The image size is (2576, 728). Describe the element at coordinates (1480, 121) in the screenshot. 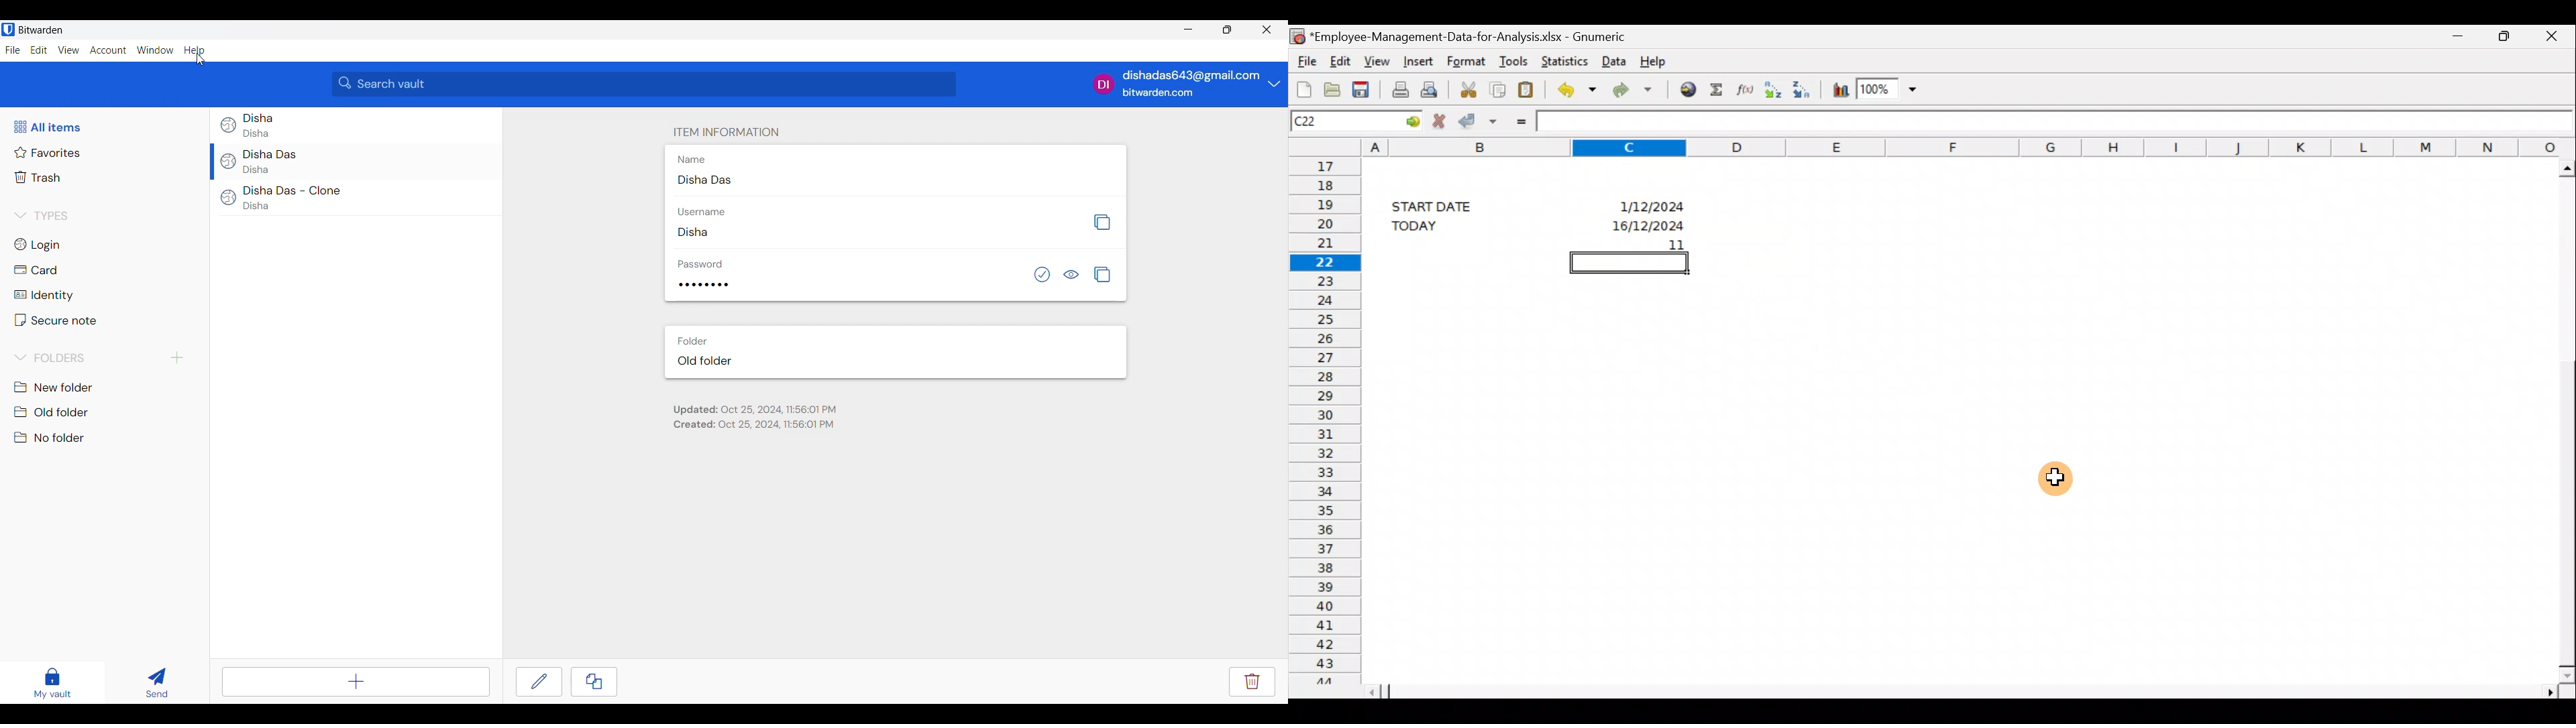

I see `Accept change` at that location.